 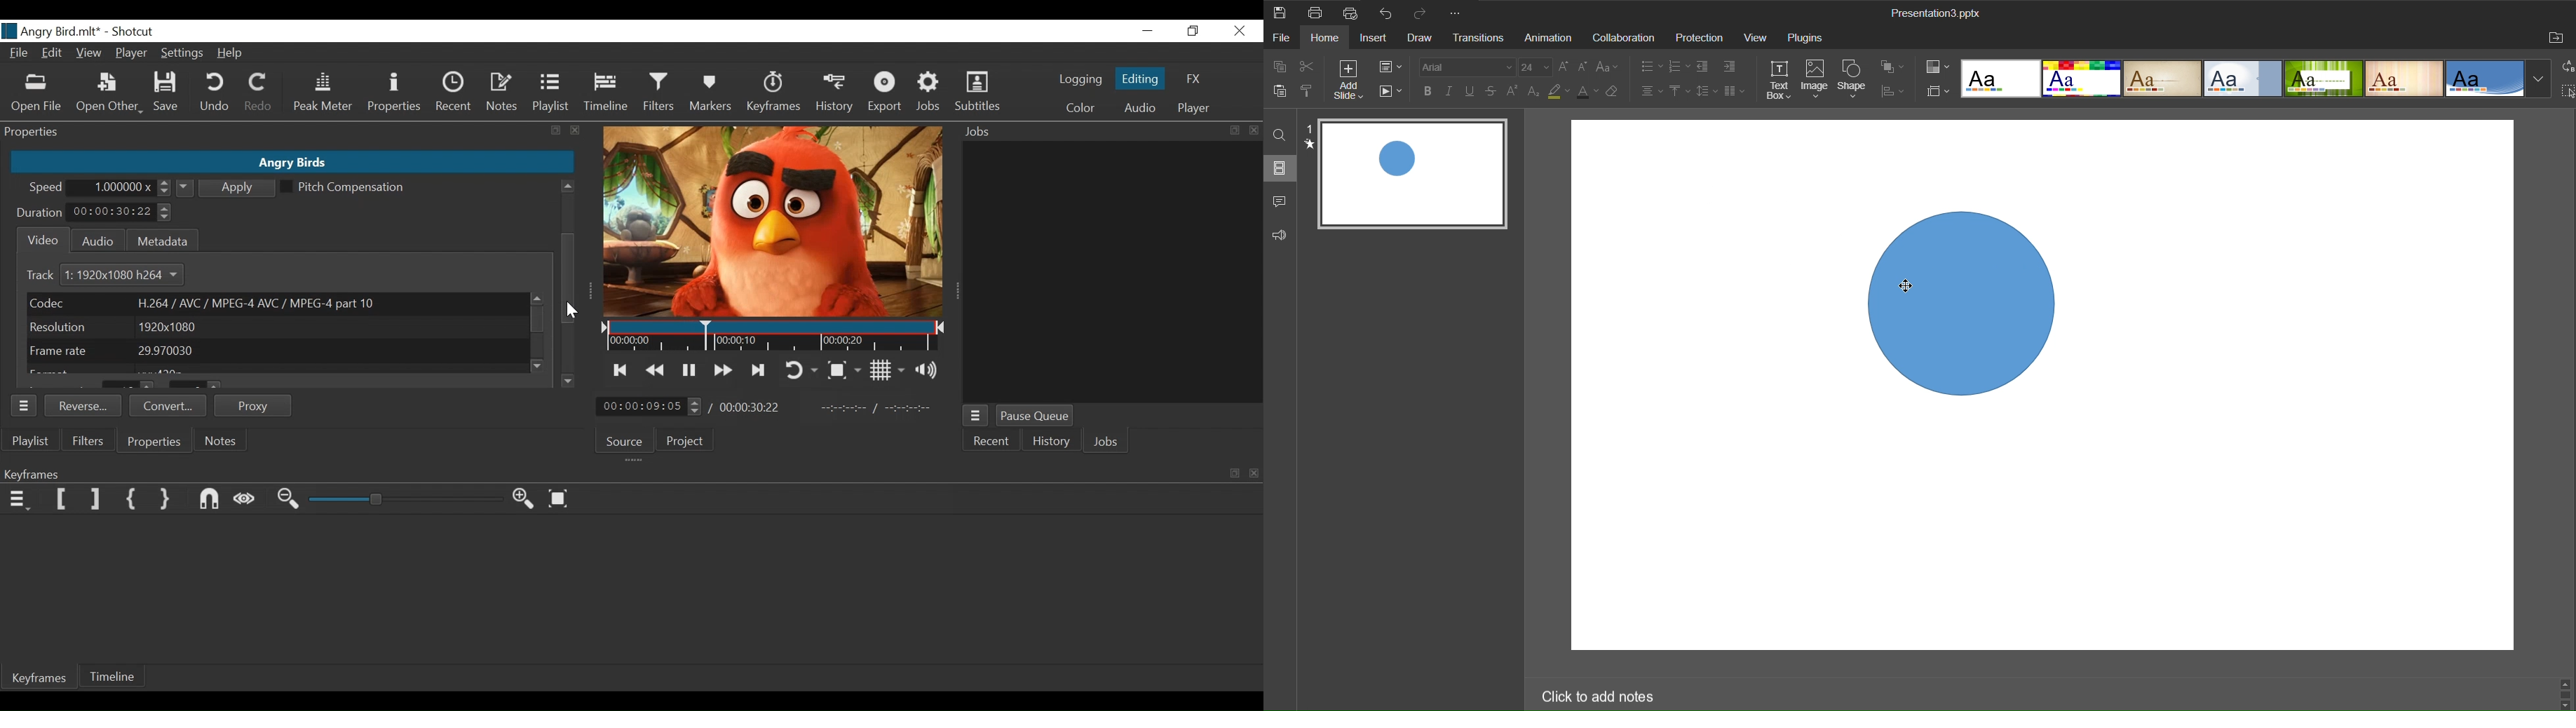 What do you see at coordinates (1281, 198) in the screenshot?
I see `Comments` at bounding box center [1281, 198].